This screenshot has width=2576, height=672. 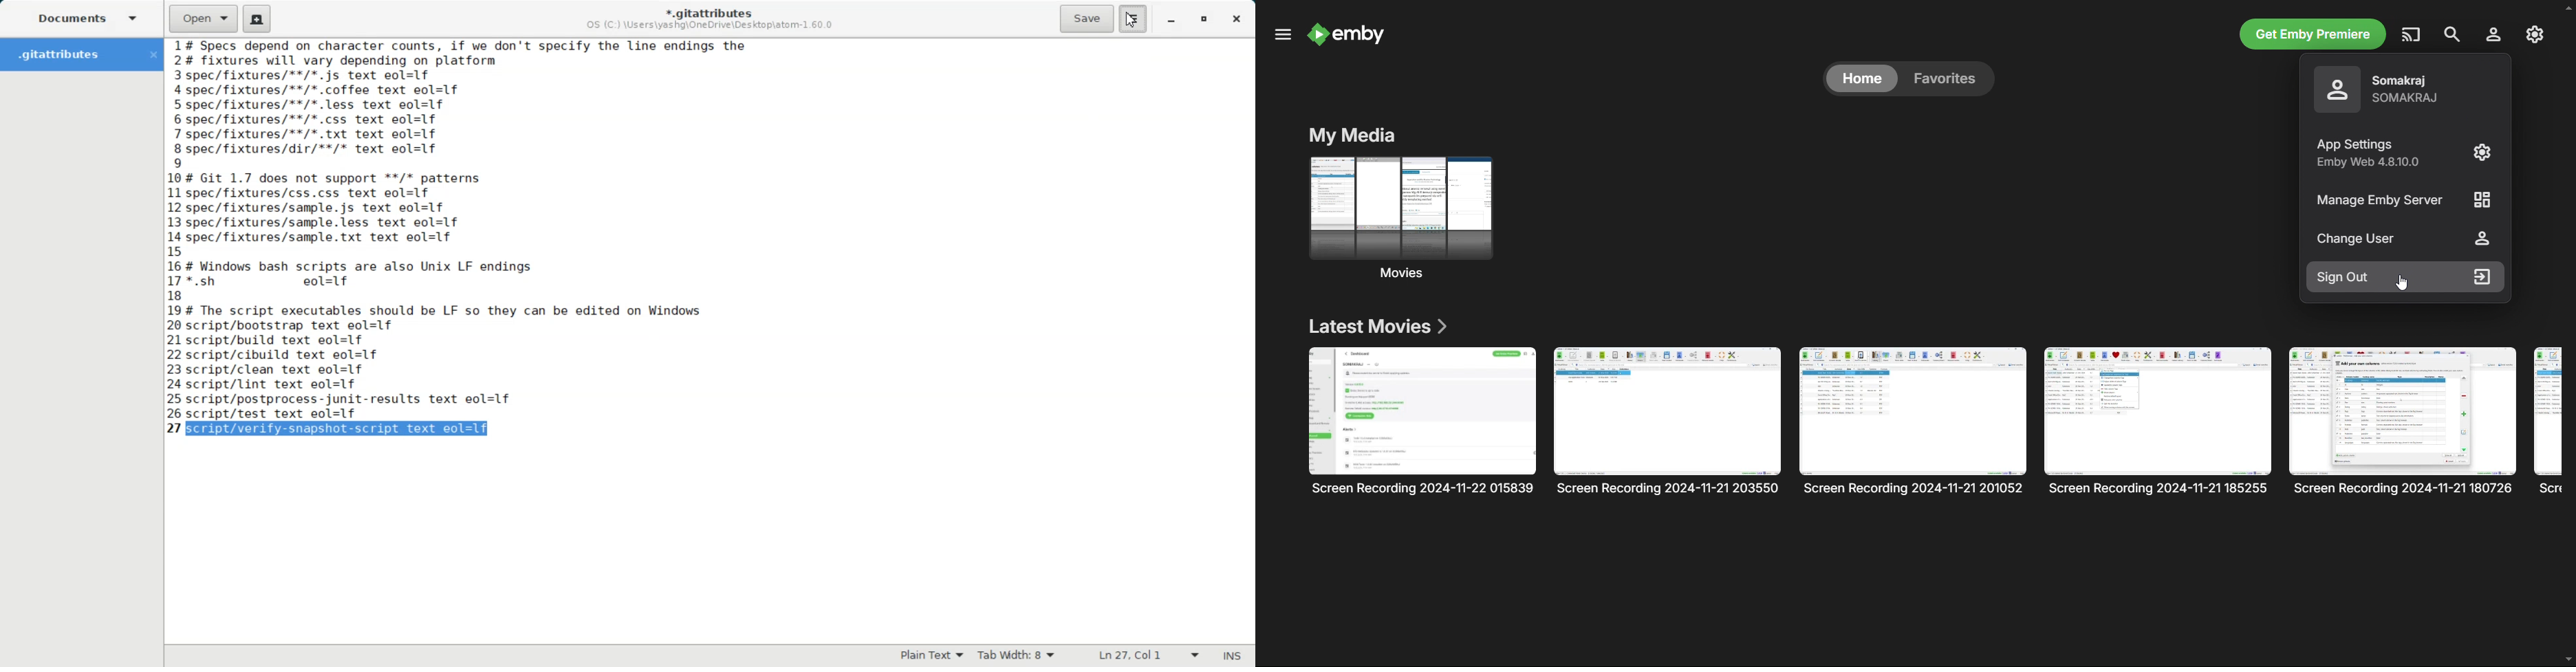 I want to click on Tab Width: 9, so click(x=1018, y=656).